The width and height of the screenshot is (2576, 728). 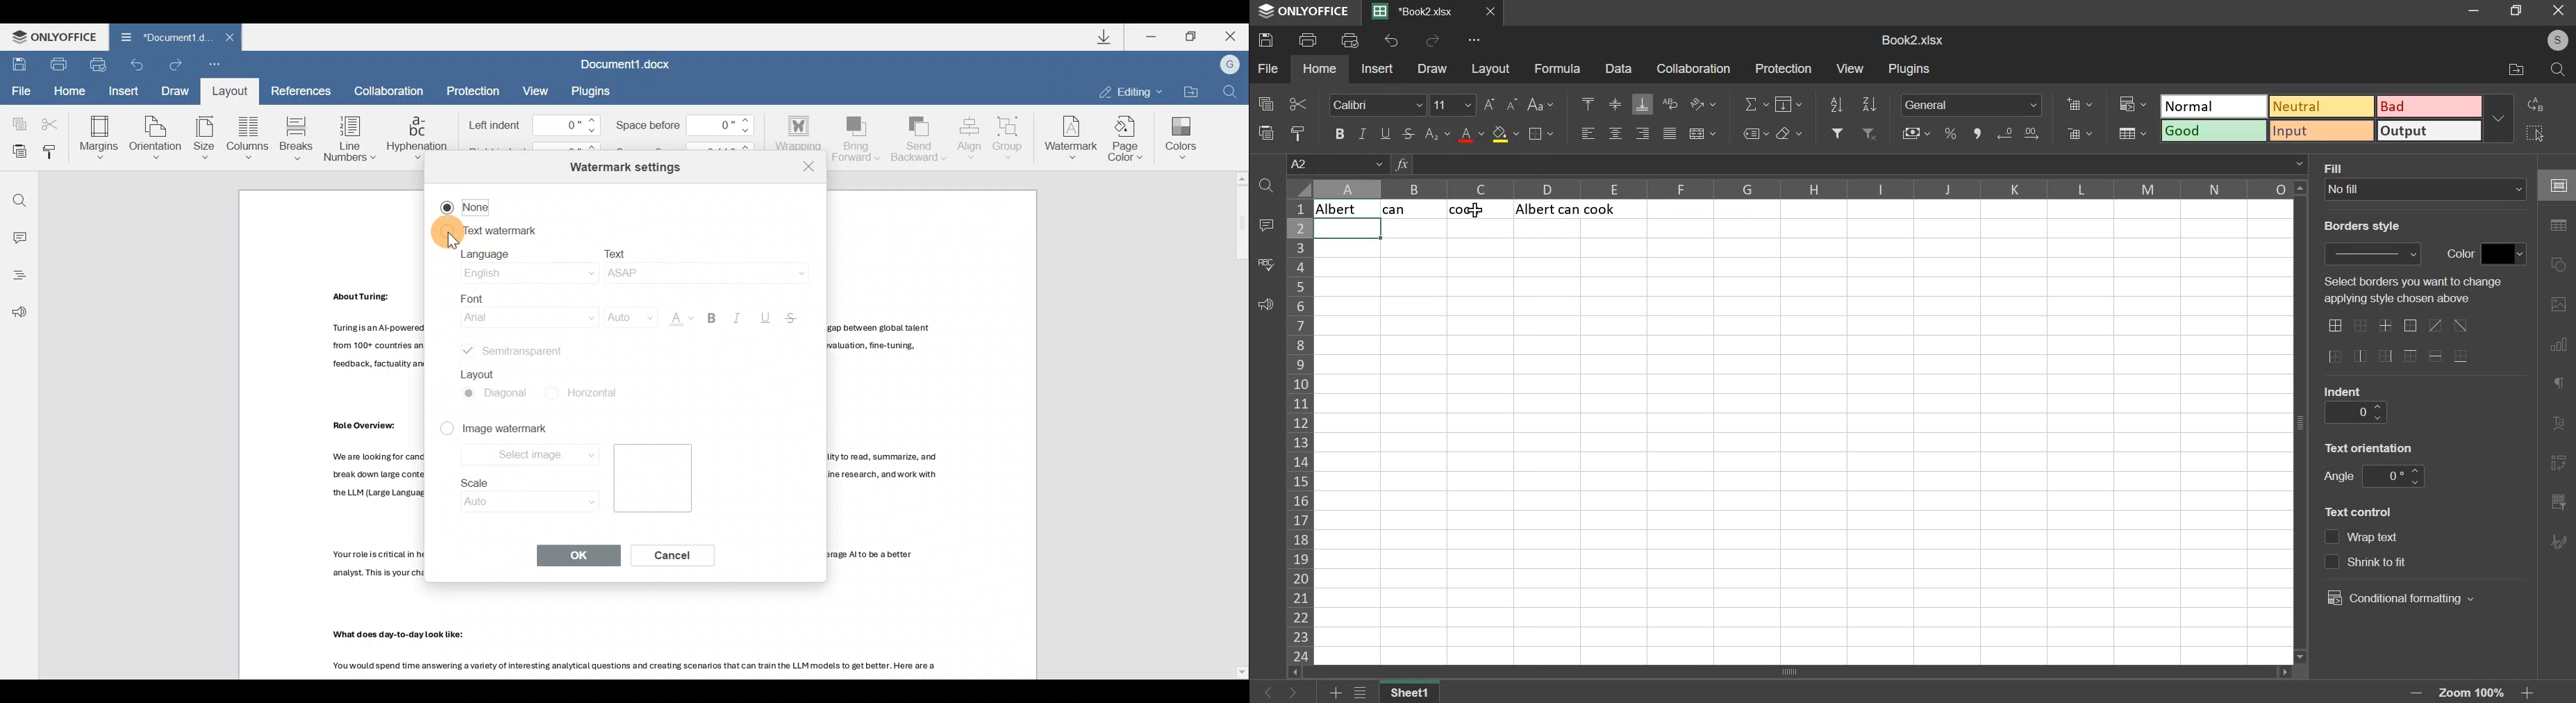 What do you see at coordinates (627, 315) in the screenshot?
I see `Font size` at bounding box center [627, 315].